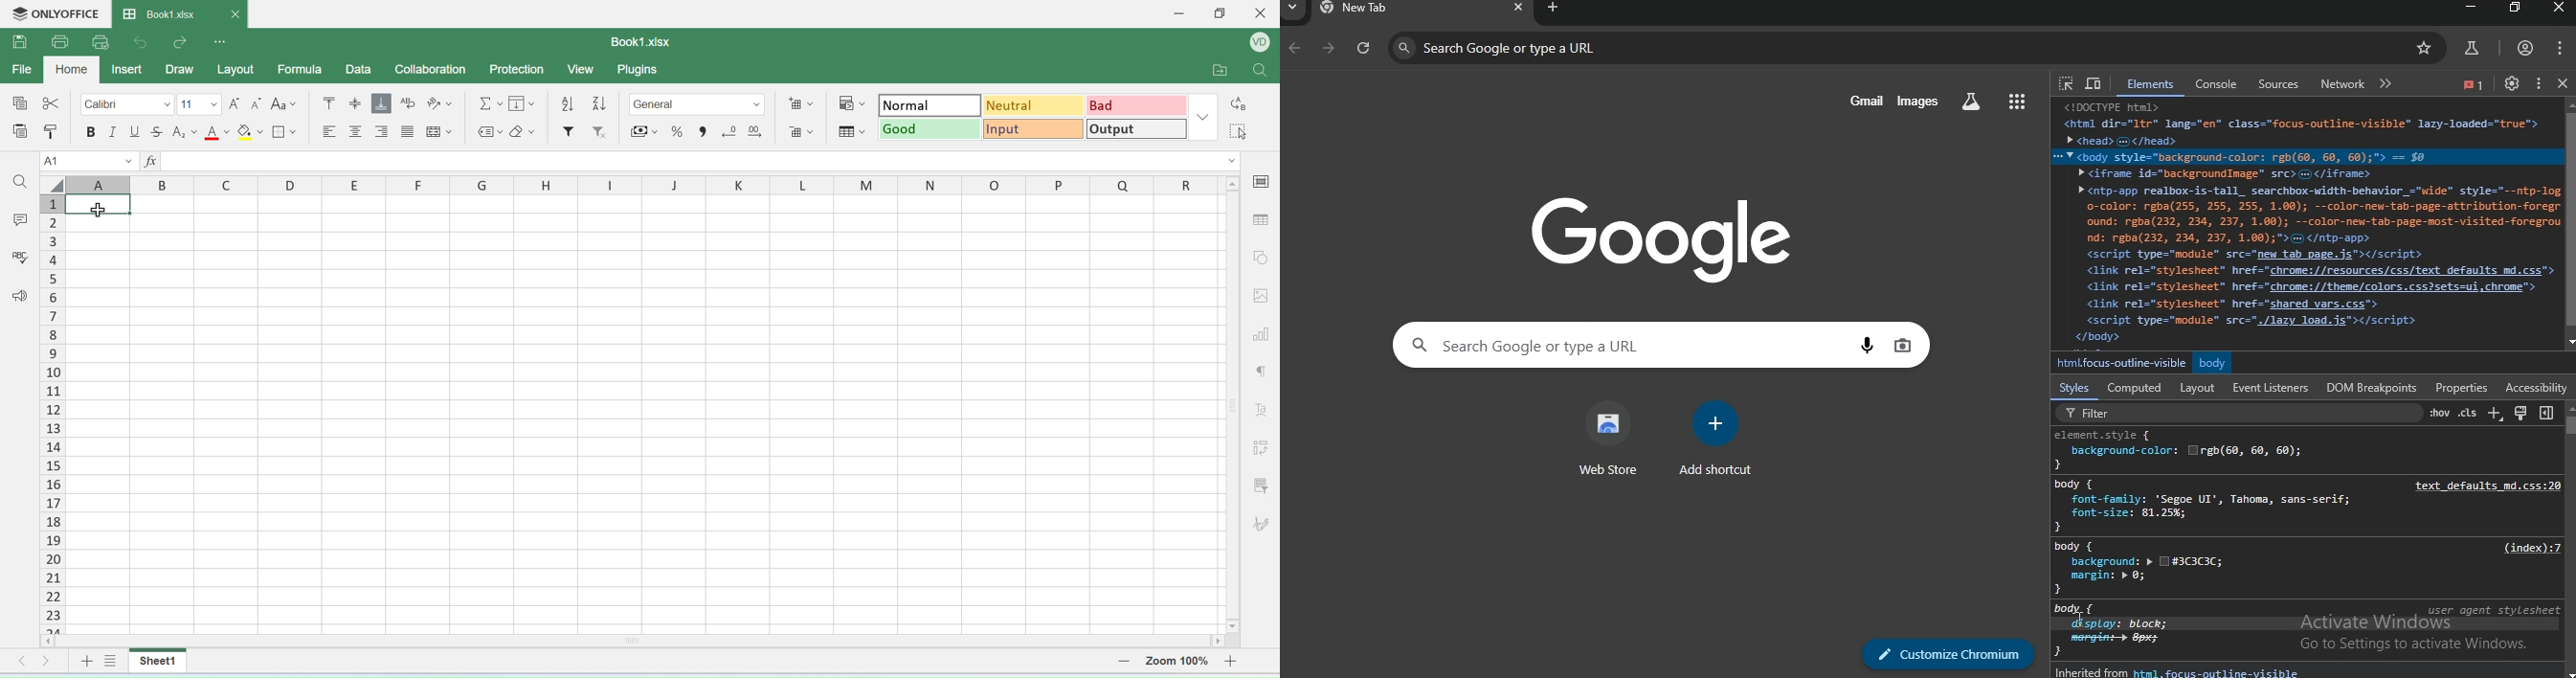 The height and width of the screenshot is (700, 2576). What do you see at coordinates (1175, 660) in the screenshot?
I see `zoom number` at bounding box center [1175, 660].